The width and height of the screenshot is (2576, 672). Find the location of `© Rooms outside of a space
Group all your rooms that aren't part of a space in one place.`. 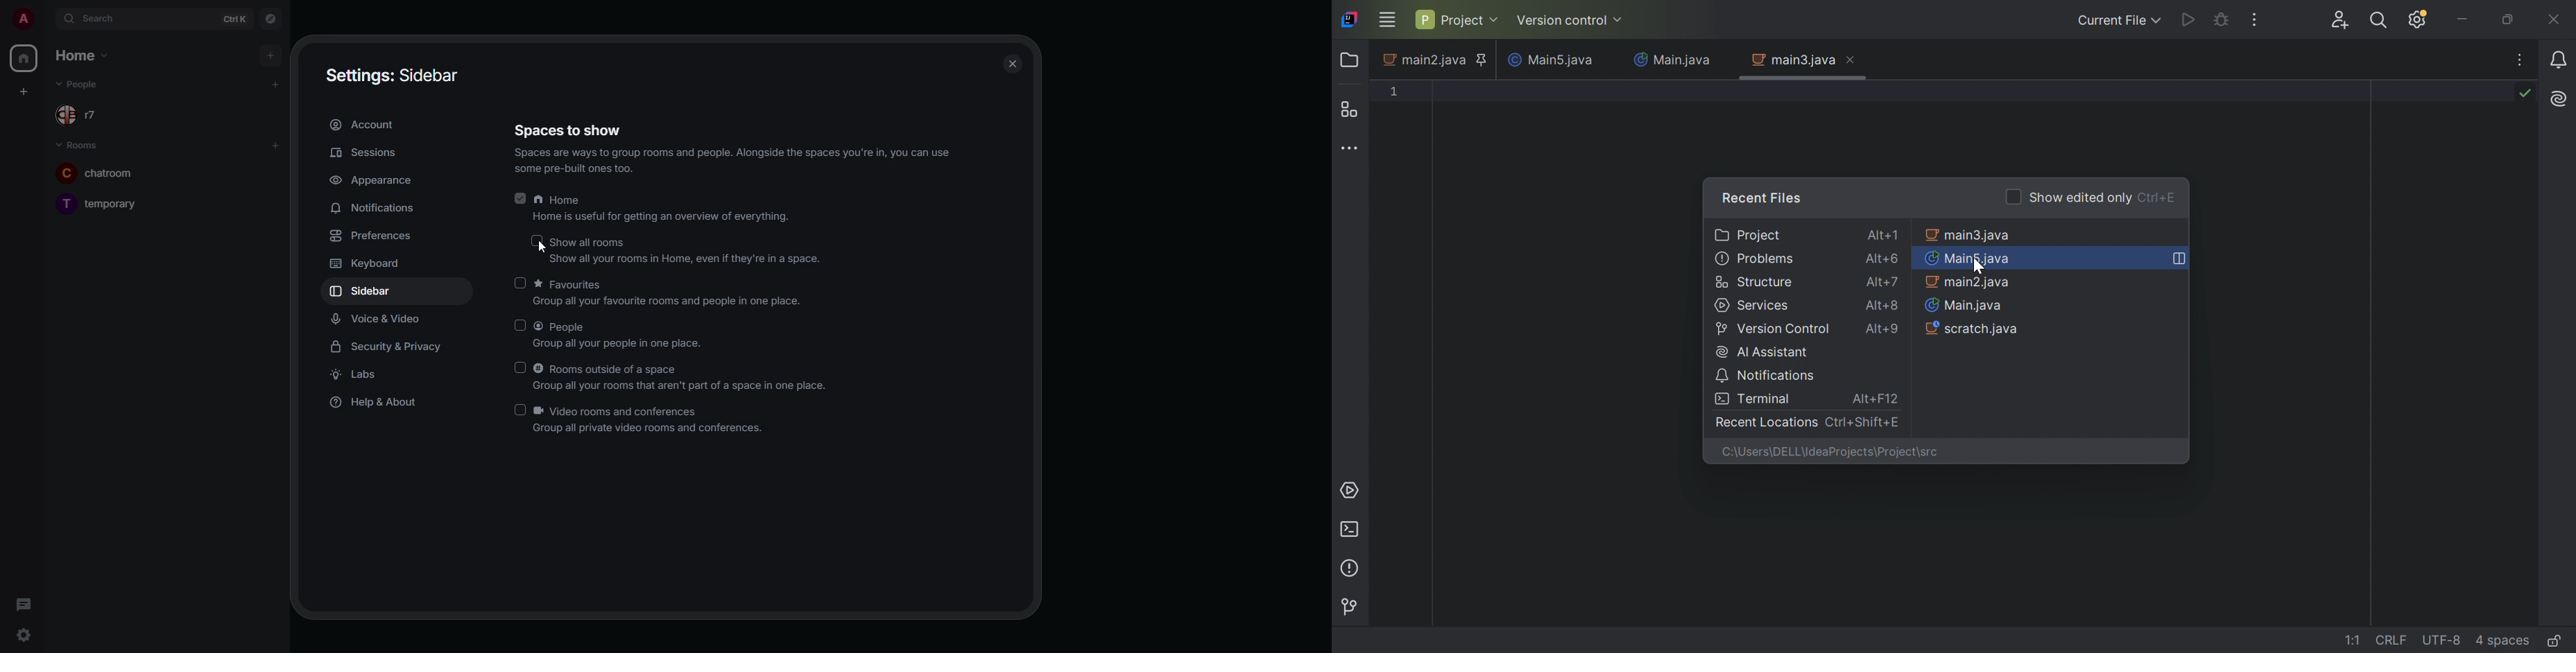

© Rooms outside of a space
Group all your rooms that aren't part of a space in one place. is located at coordinates (685, 376).